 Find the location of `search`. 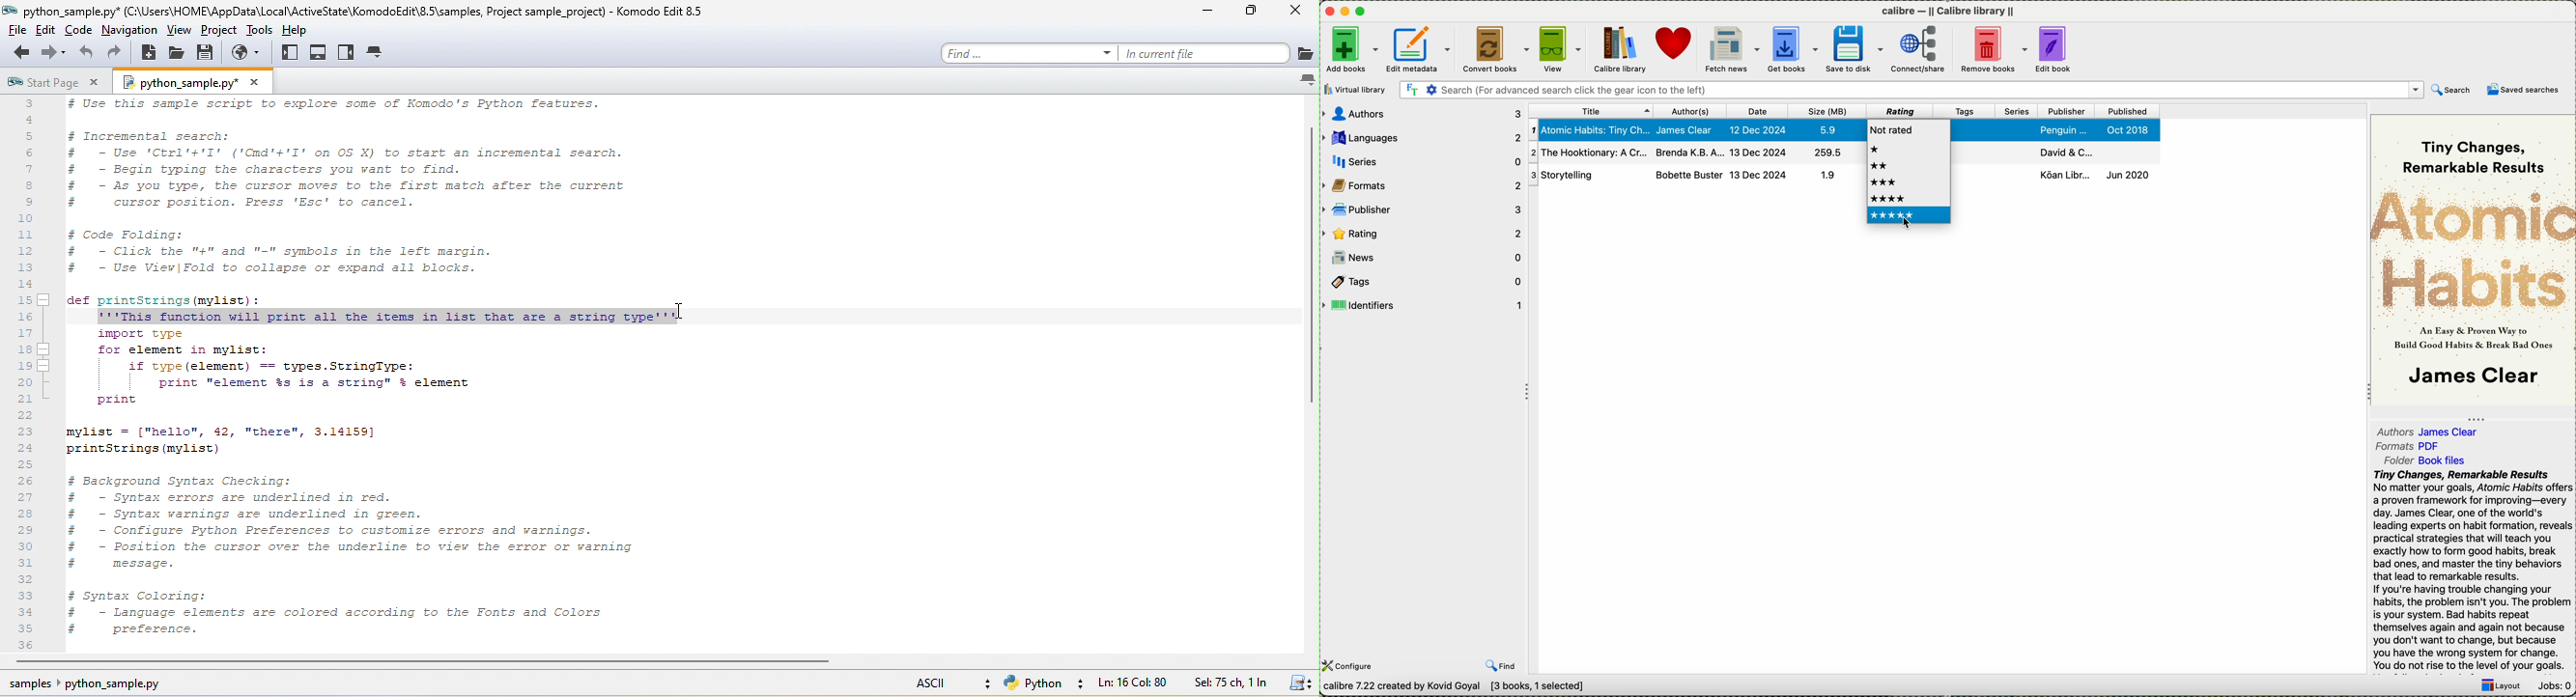

search is located at coordinates (2454, 90).